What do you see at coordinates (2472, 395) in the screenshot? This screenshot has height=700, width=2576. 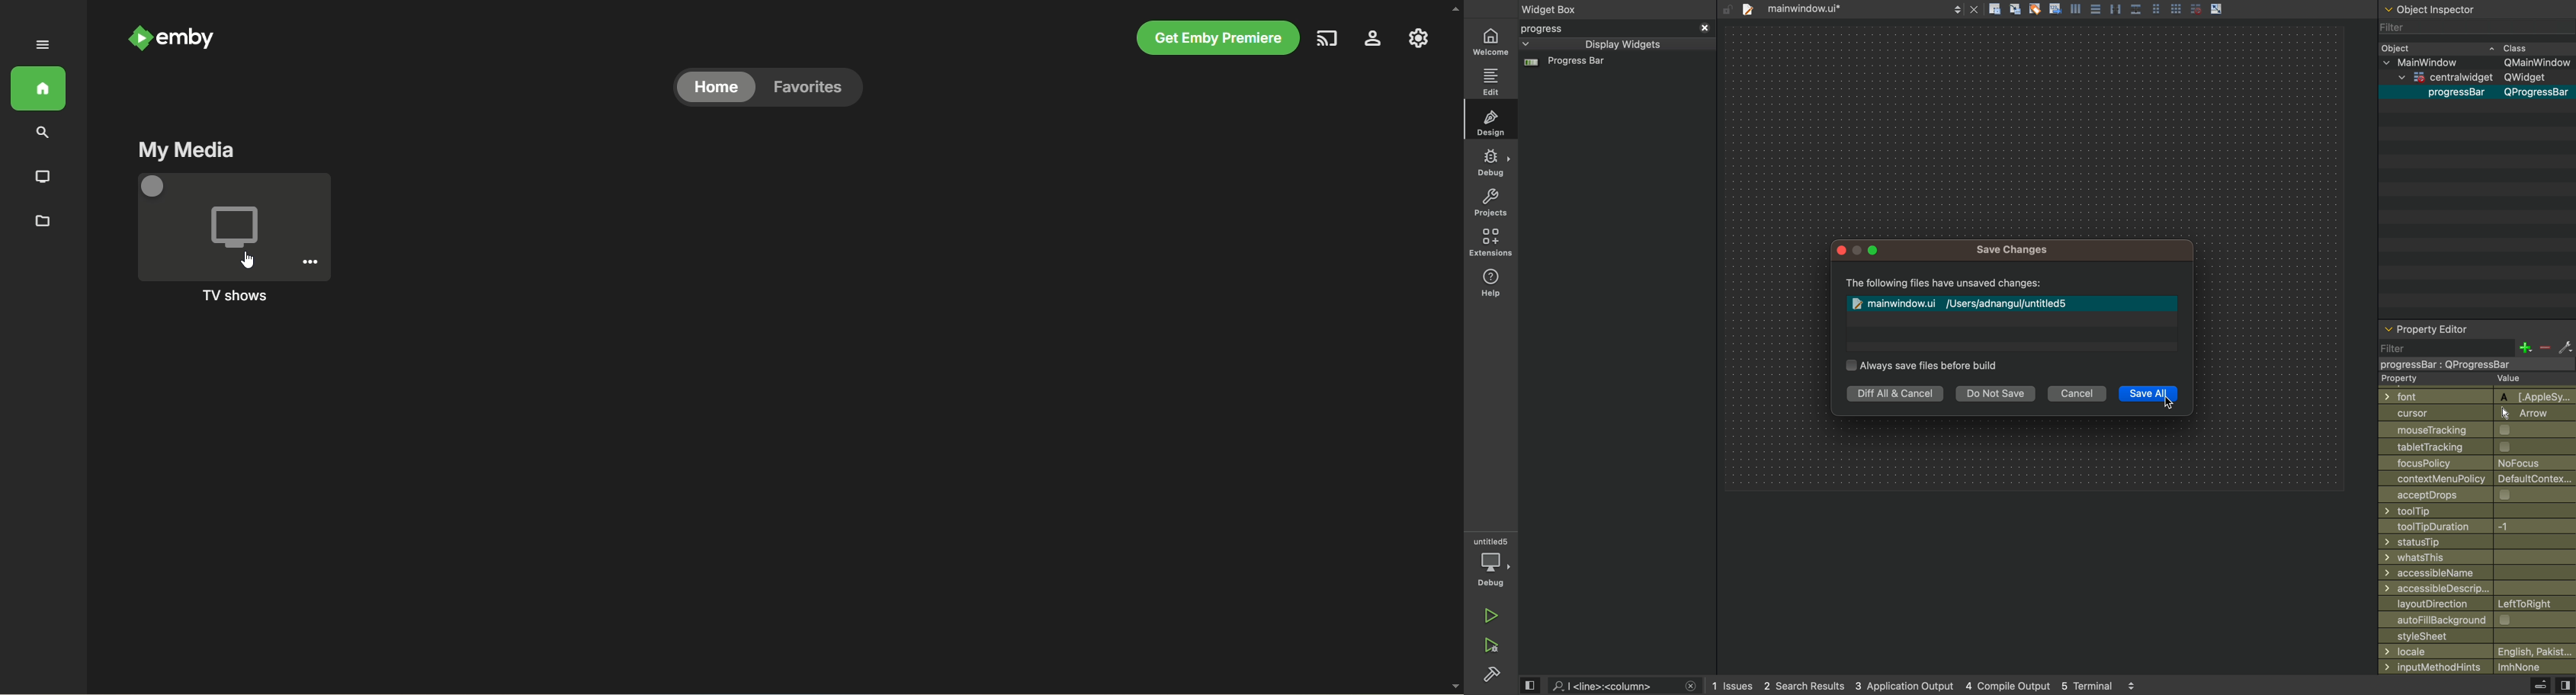 I see `font` at bounding box center [2472, 395].